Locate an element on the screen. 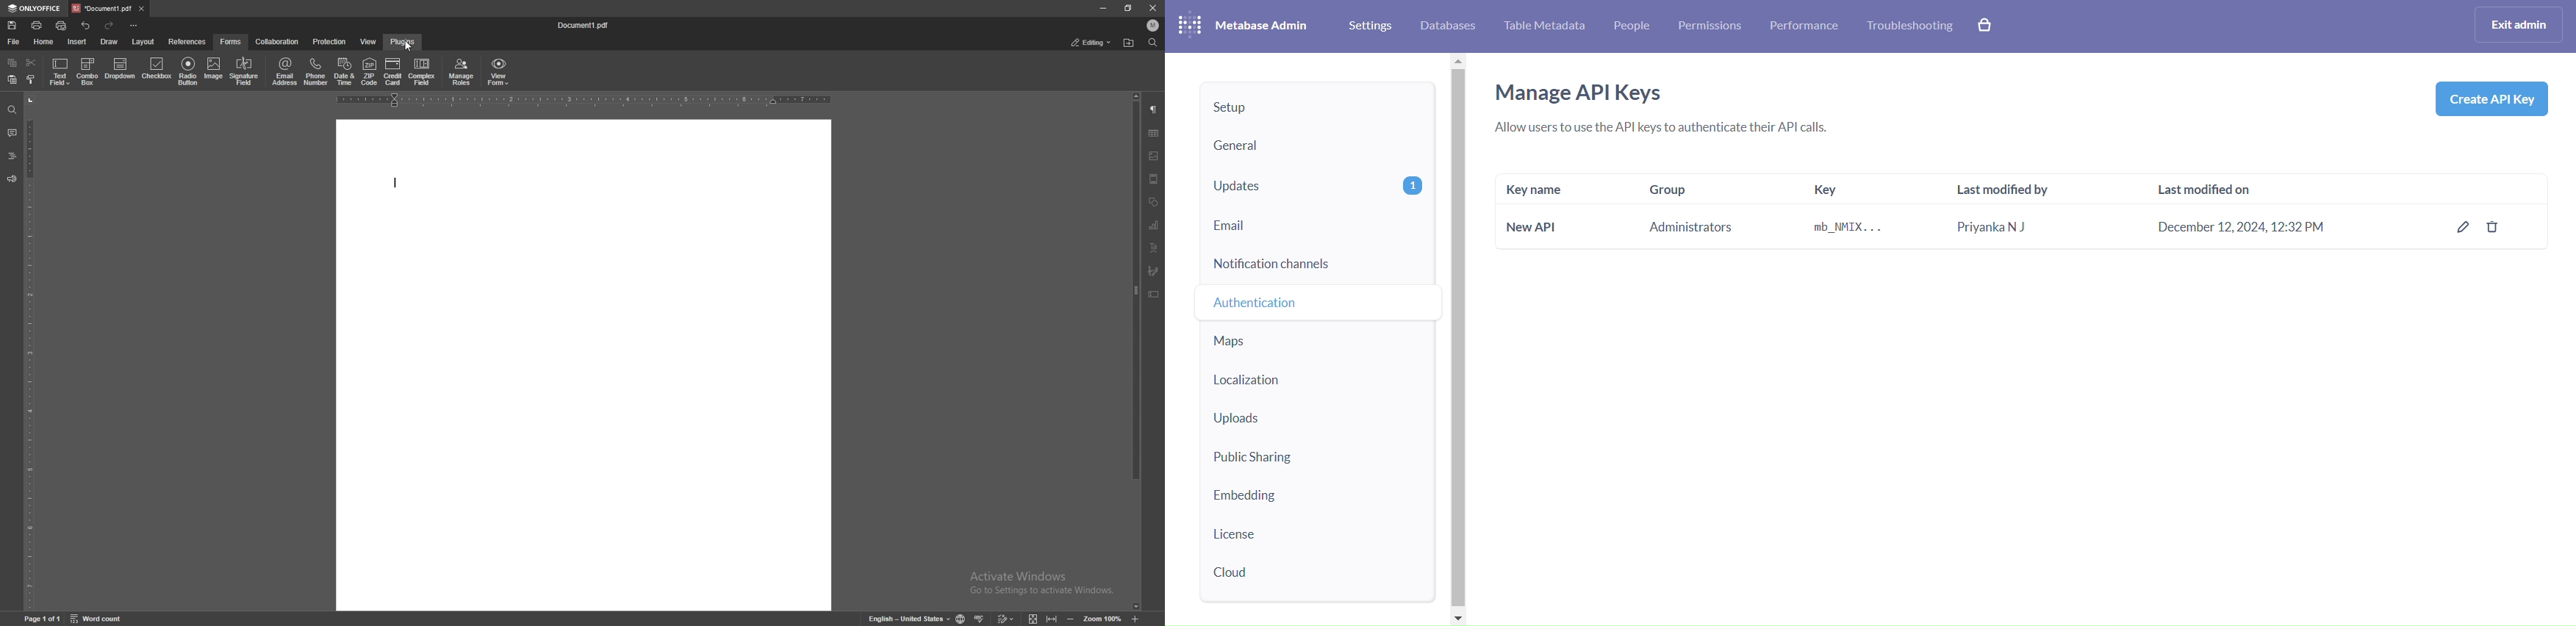  change doc language is located at coordinates (961, 619).